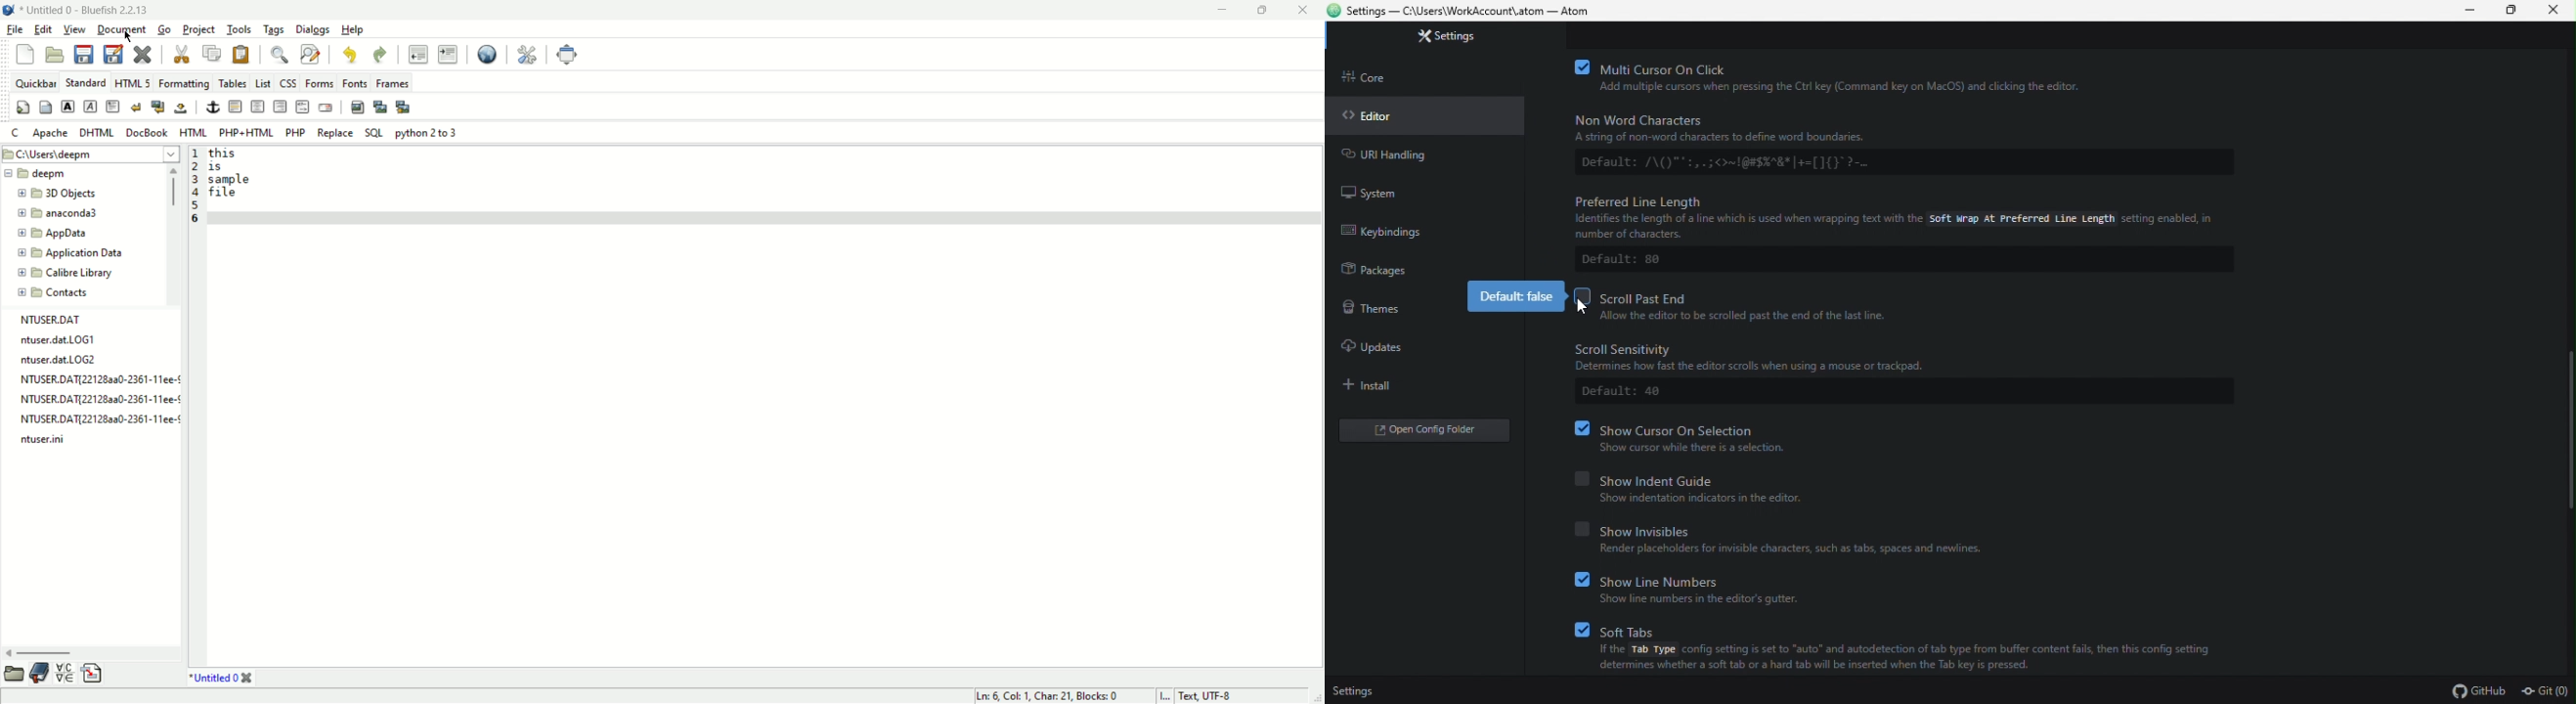  What do you see at coordinates (233, 81) in the screenshot?
I see `tables` at bounding box center [233, 81].